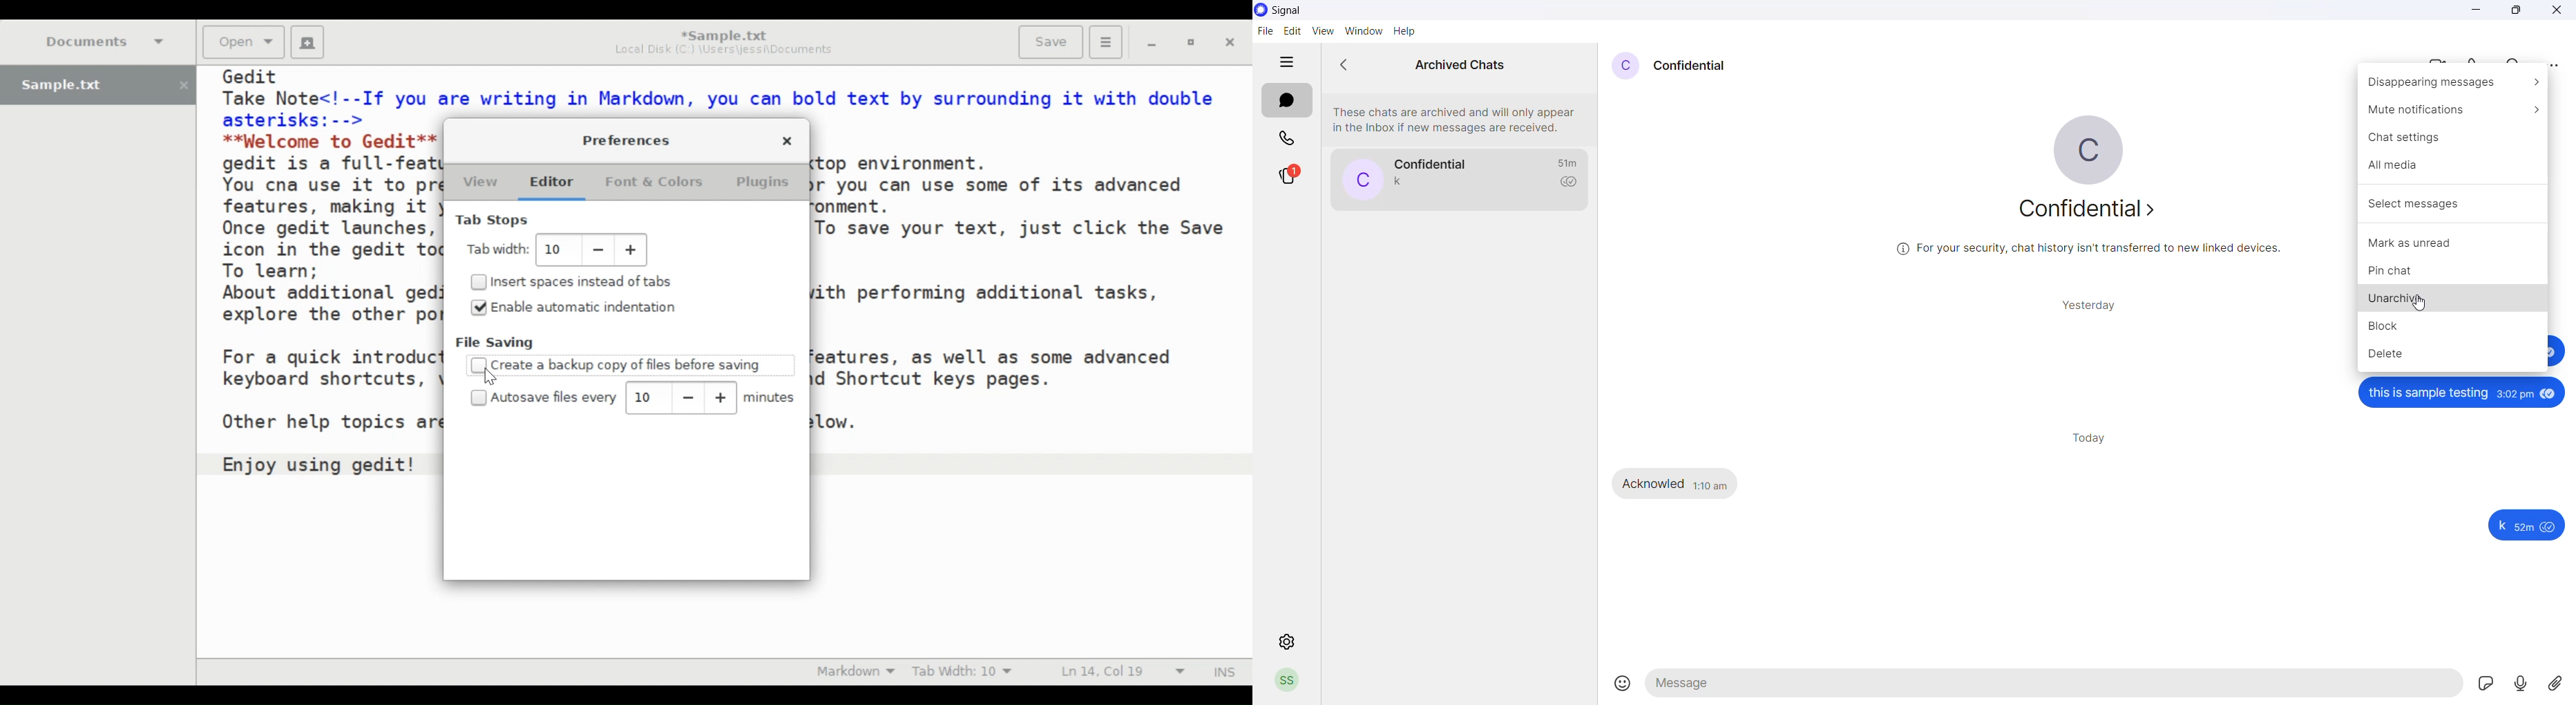 The width and height of the screenshot is (2576, 728). What do you see at coordinates (2503, 528) in the screenshot?
I see `k` at bounding box center [2503, 528].